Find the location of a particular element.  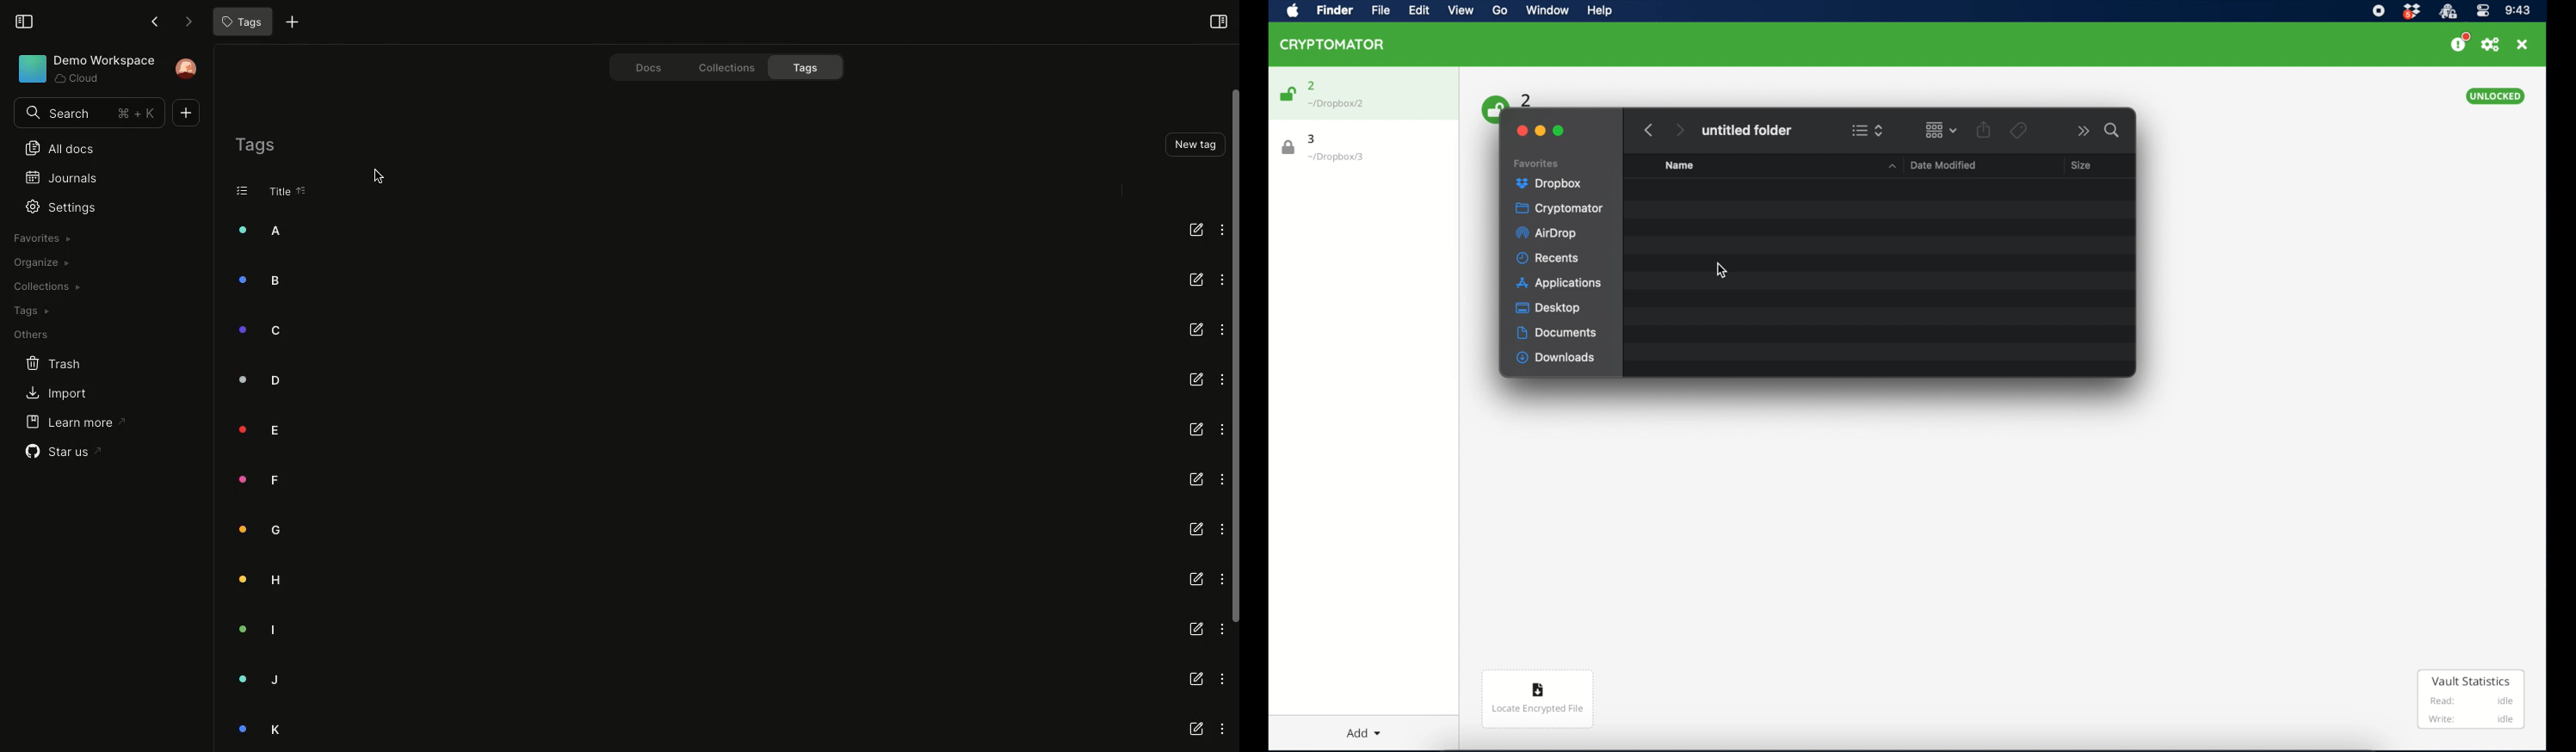

Settings is located at coordinates (65, 206).